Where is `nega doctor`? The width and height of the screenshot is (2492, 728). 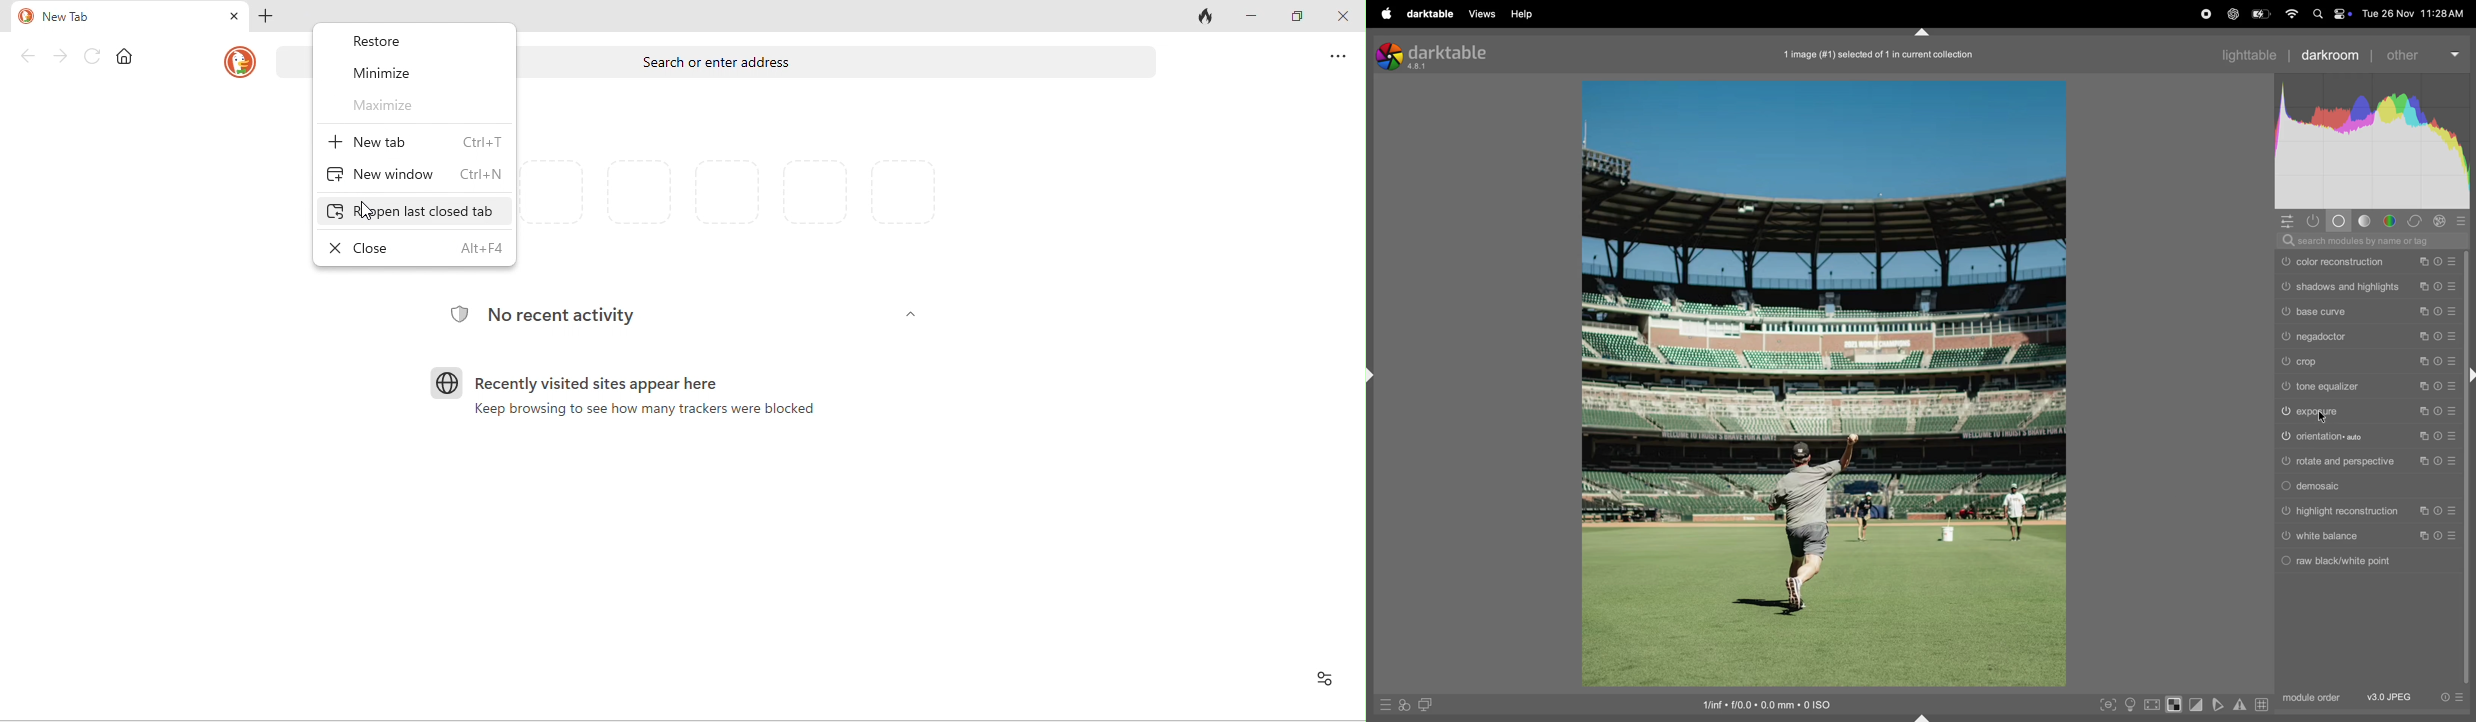
nega doctor is located at coordinates (2322, 336).